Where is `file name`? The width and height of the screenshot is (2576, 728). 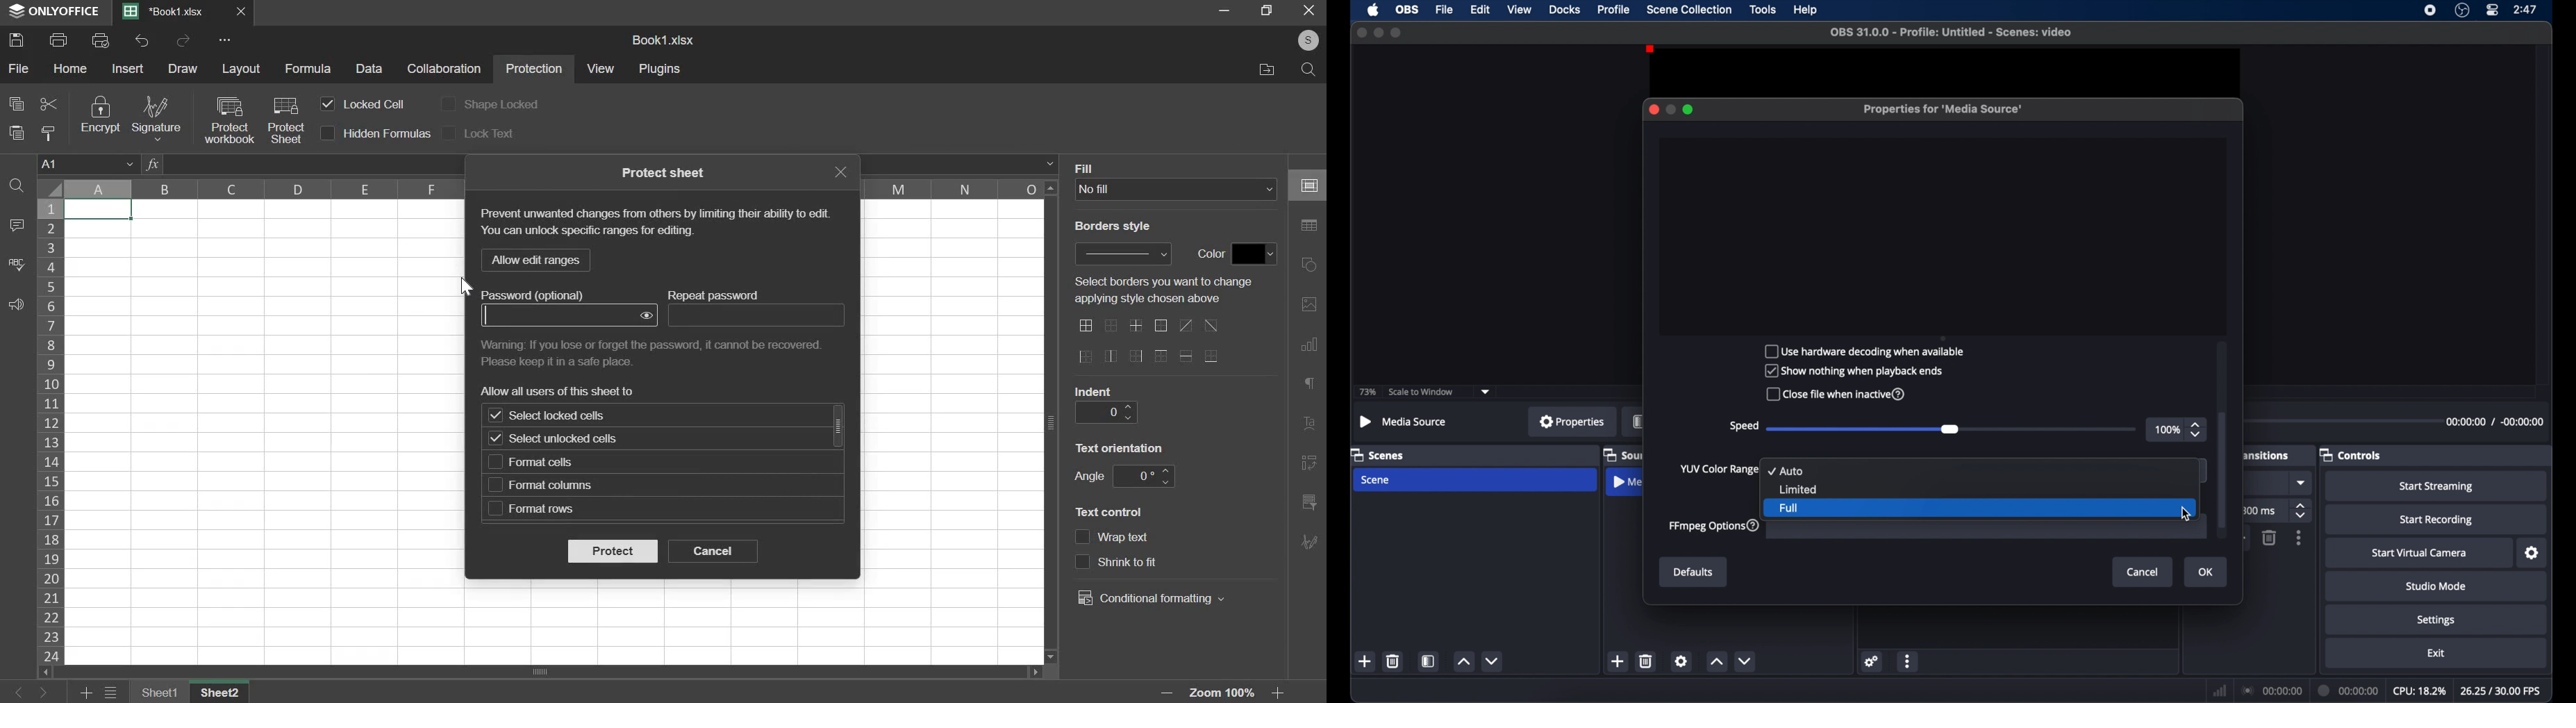
file name is located at coordinates (1951, 33).